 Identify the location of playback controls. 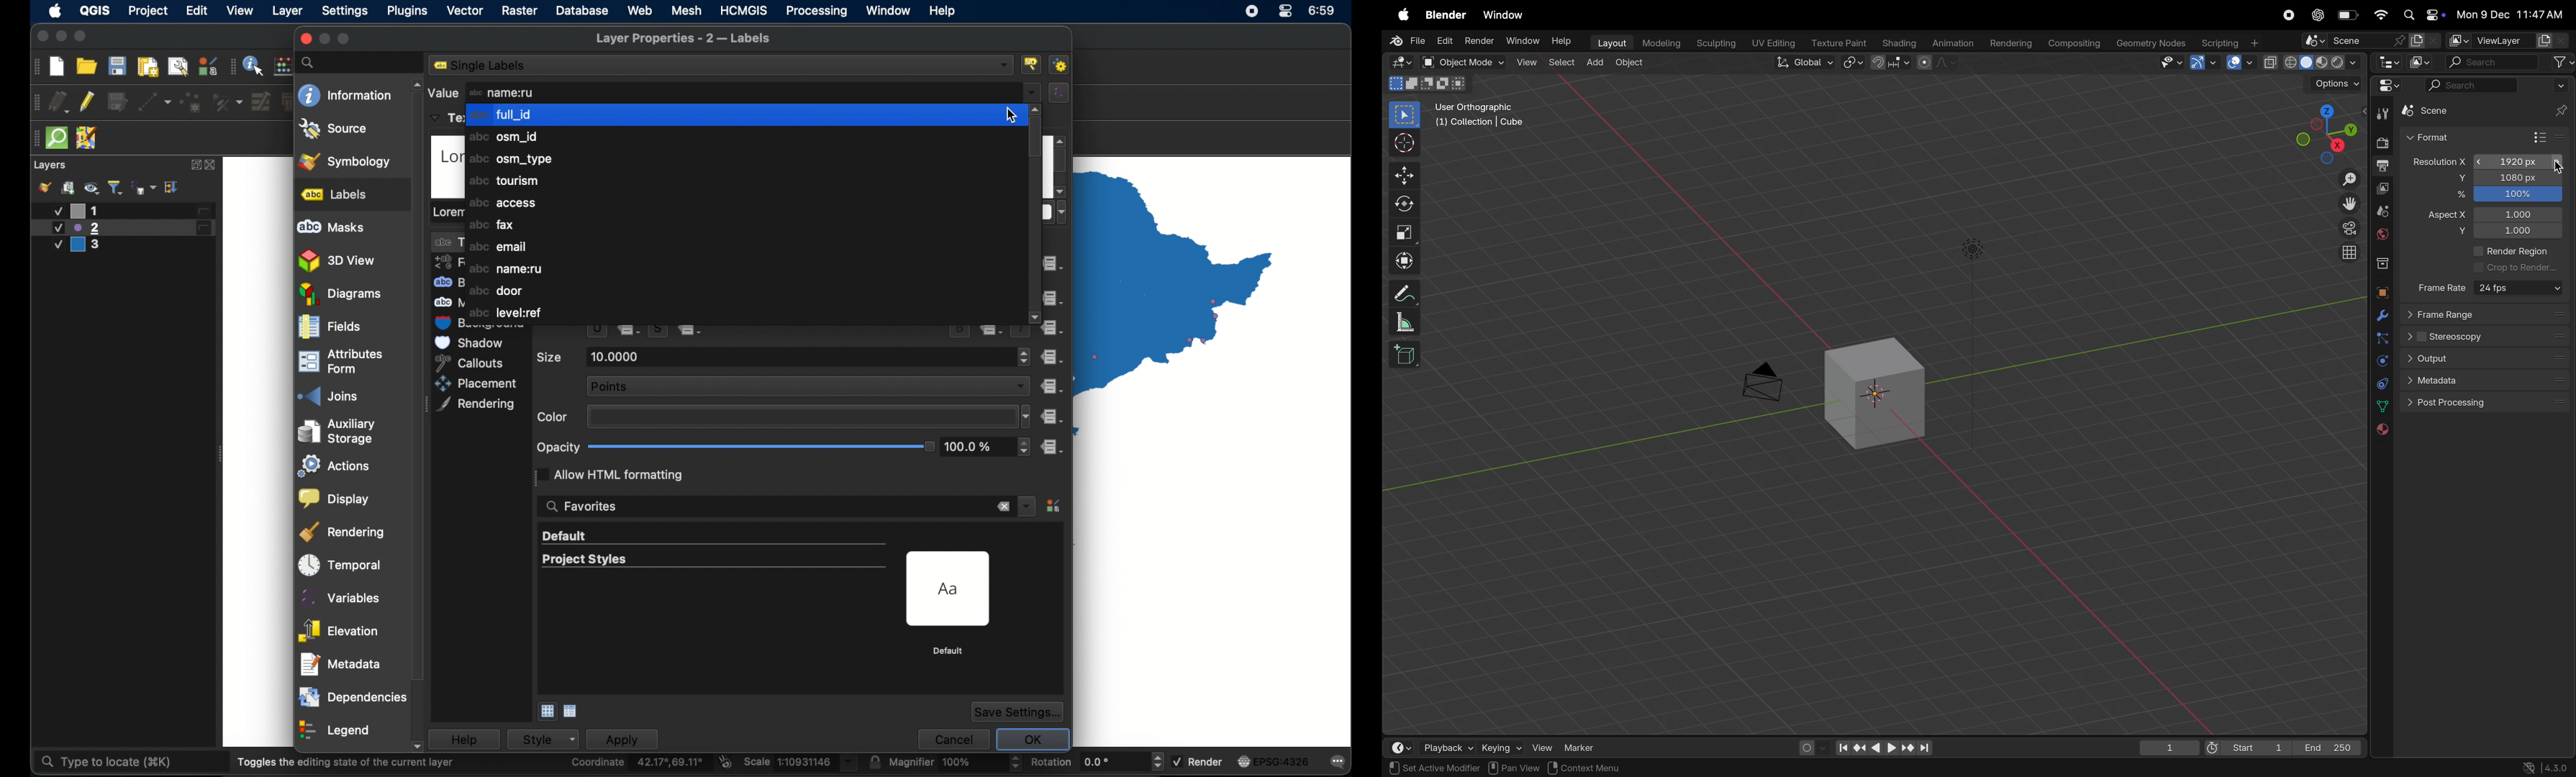
(1884, 748).